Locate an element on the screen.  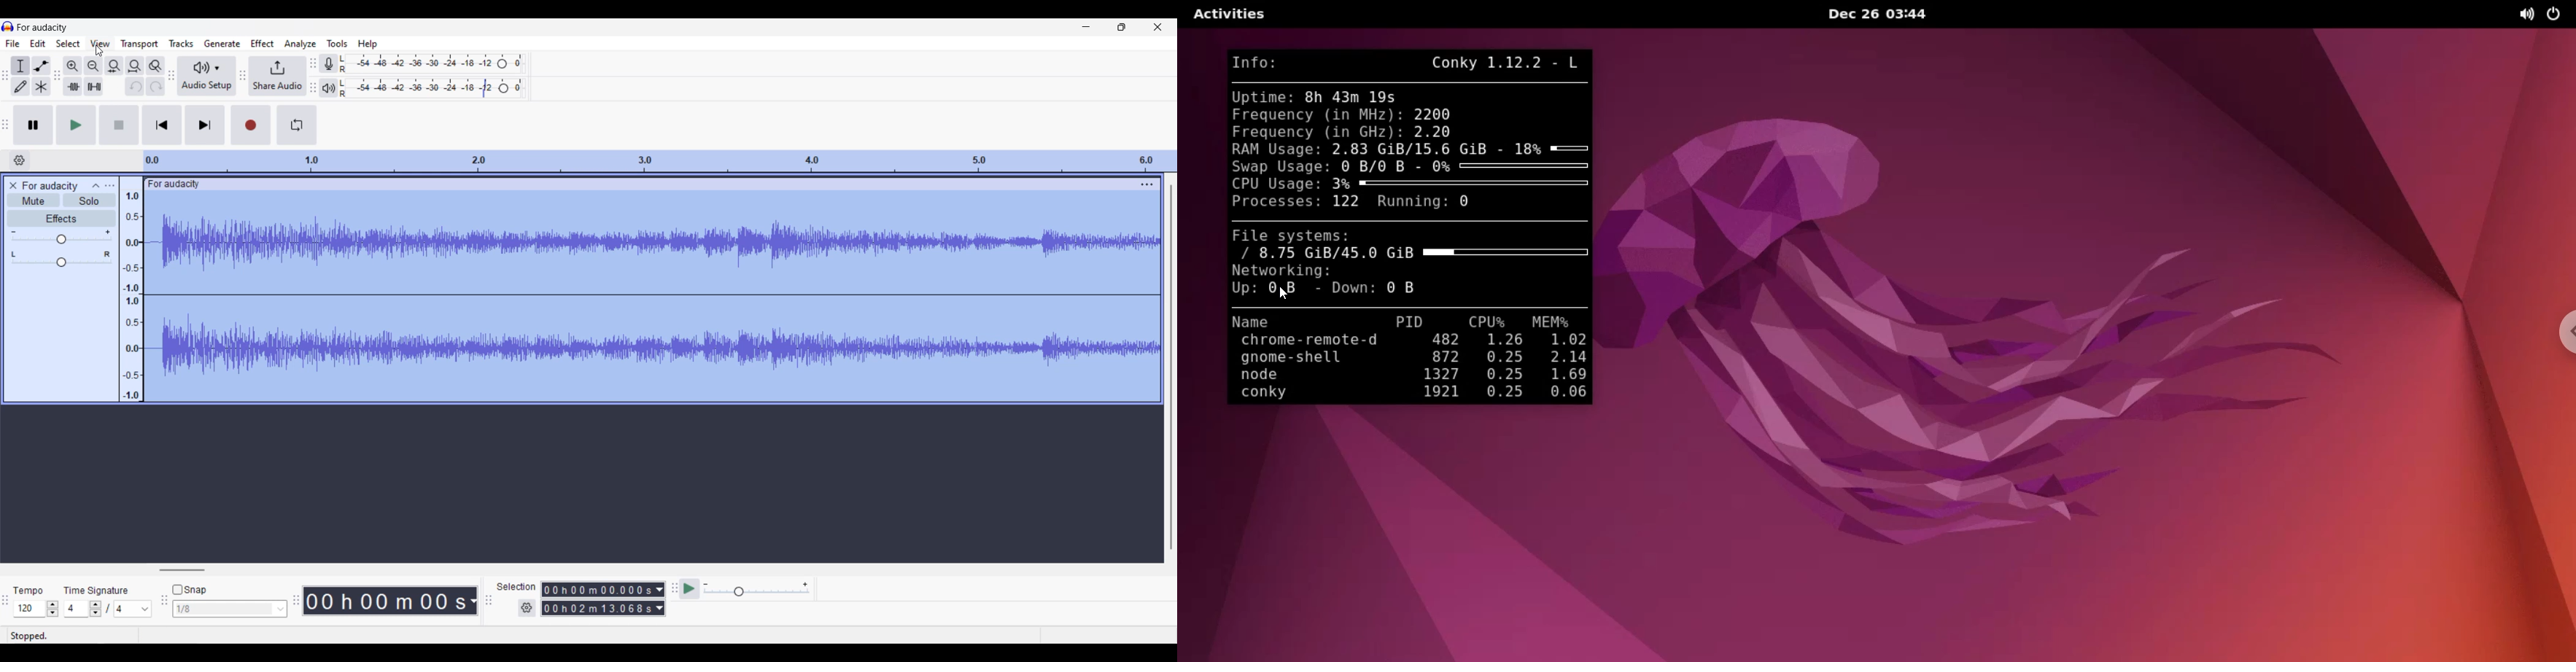
Select menu is located at coordinates (69, 44).